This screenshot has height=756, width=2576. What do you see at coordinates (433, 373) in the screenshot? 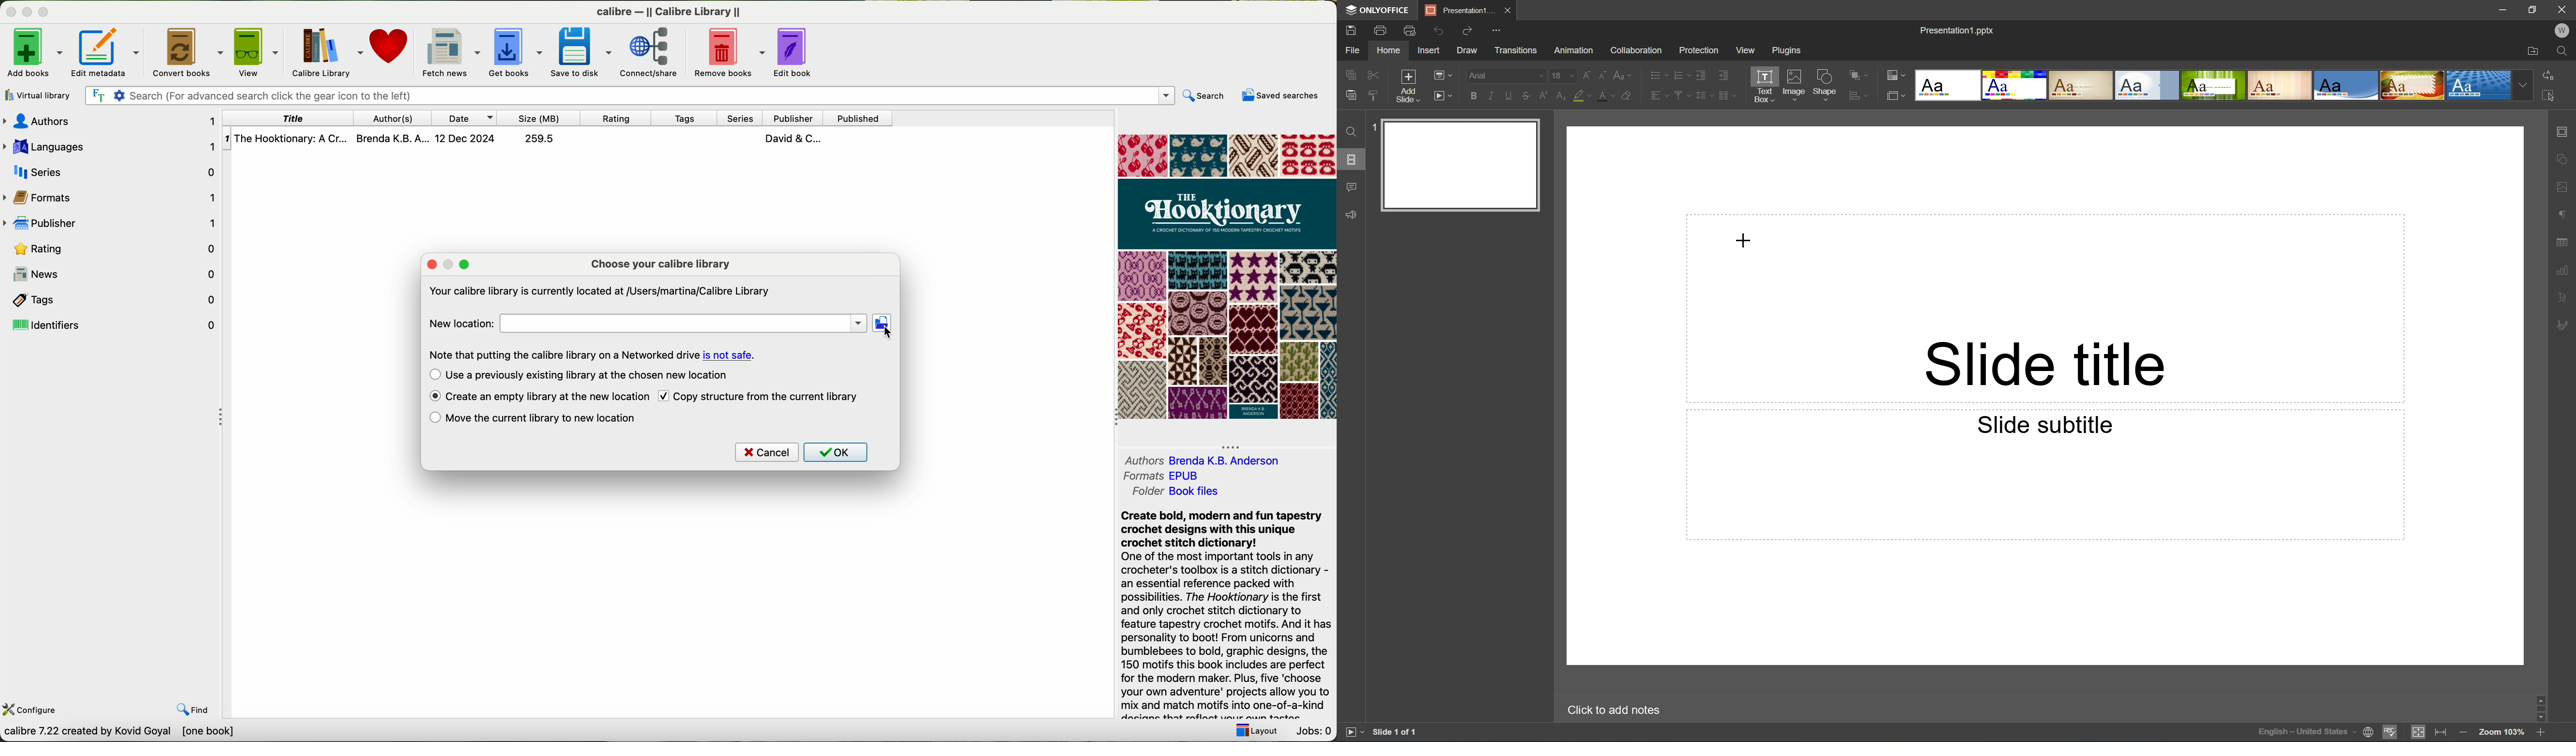
I see `checkbox` at bounding box center [433, 373].